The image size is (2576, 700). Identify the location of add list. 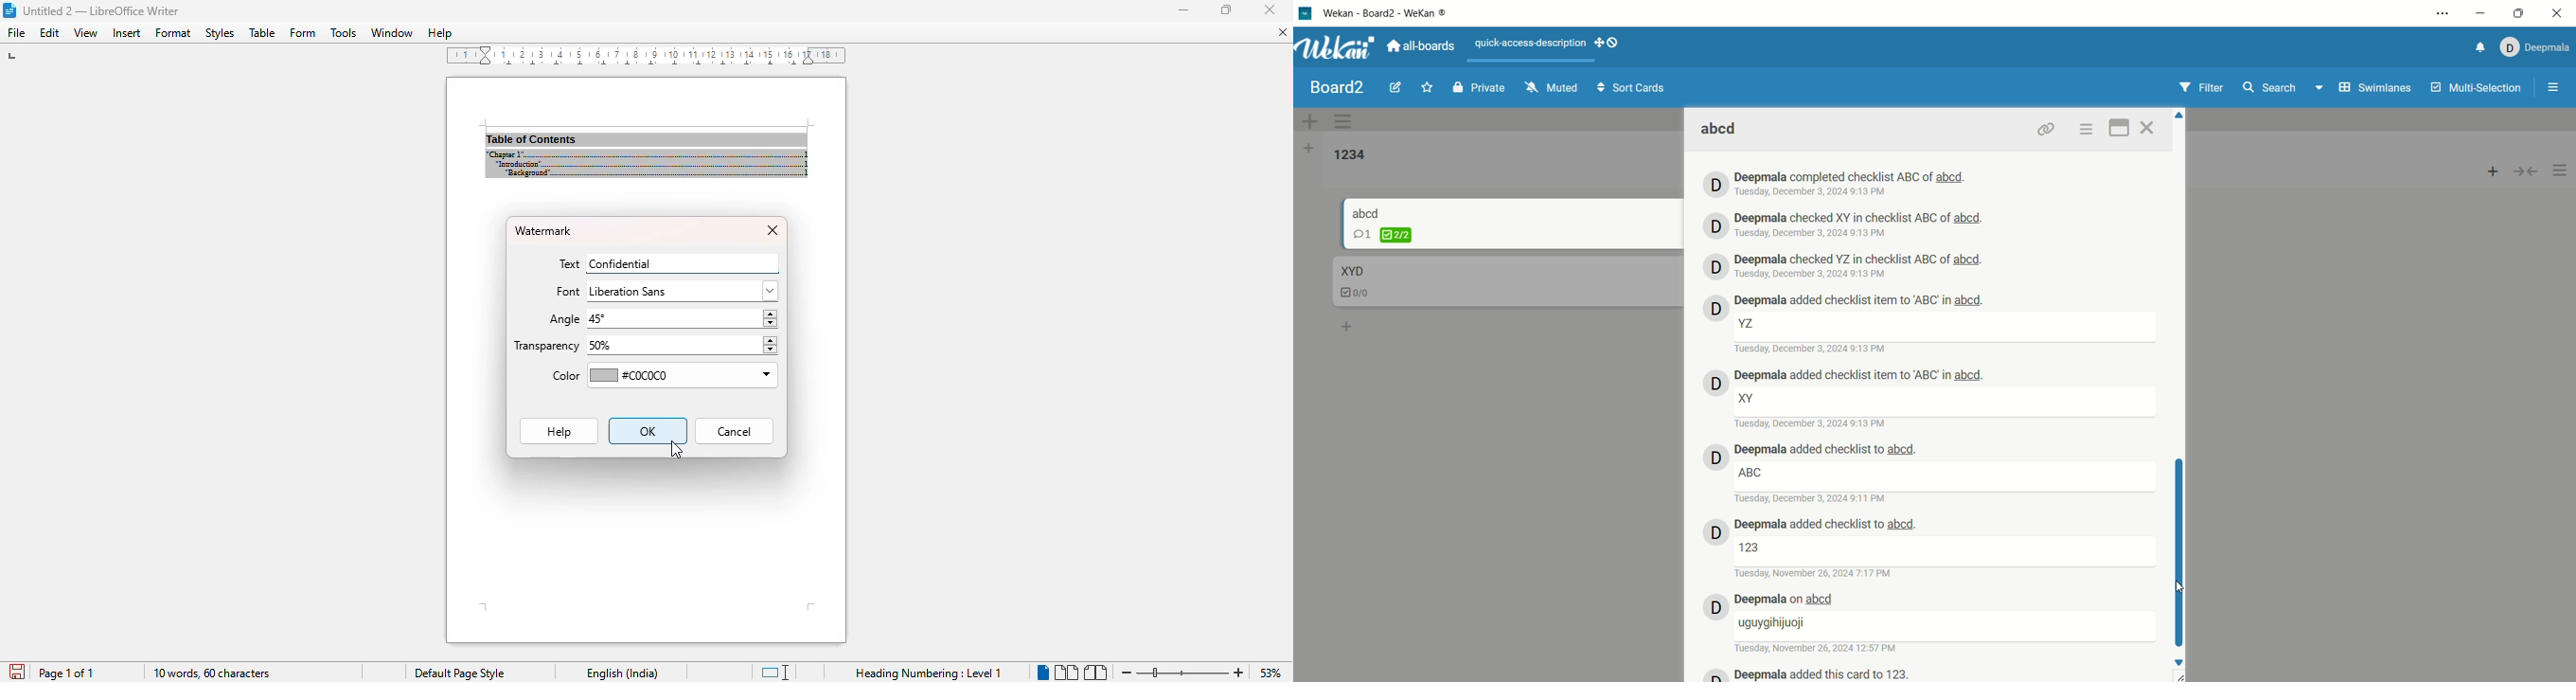
(1309, 150).